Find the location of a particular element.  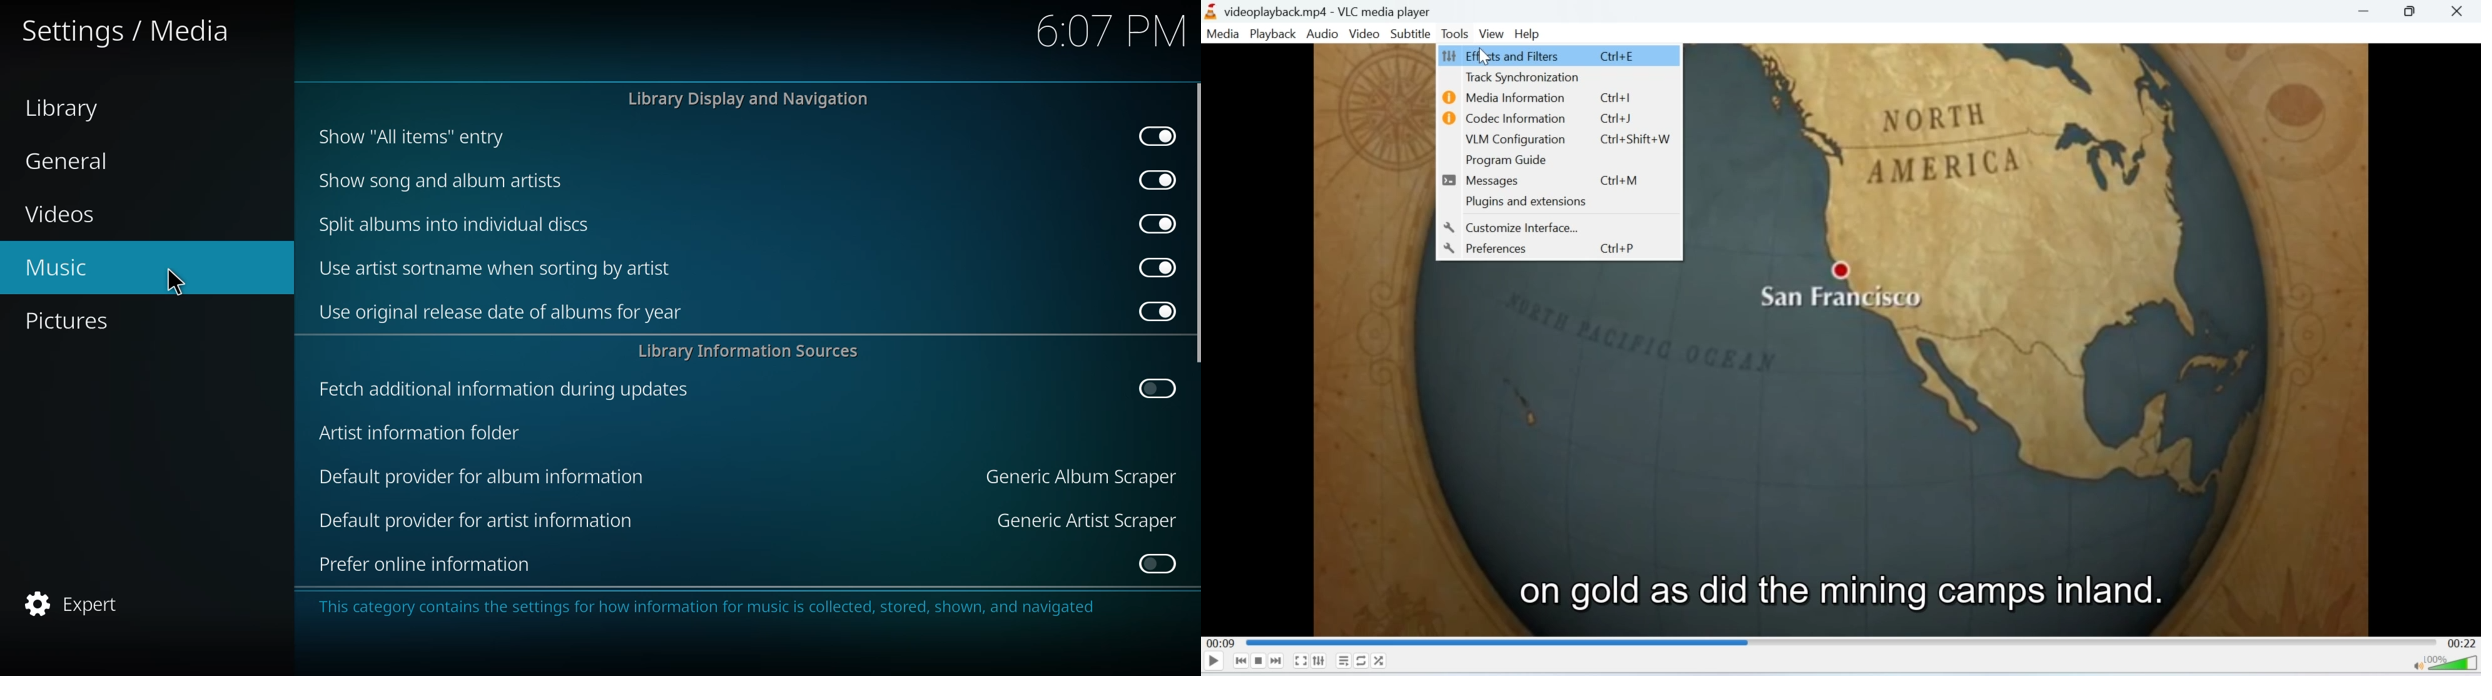

Minimise is located at coordinates (2412, 12).